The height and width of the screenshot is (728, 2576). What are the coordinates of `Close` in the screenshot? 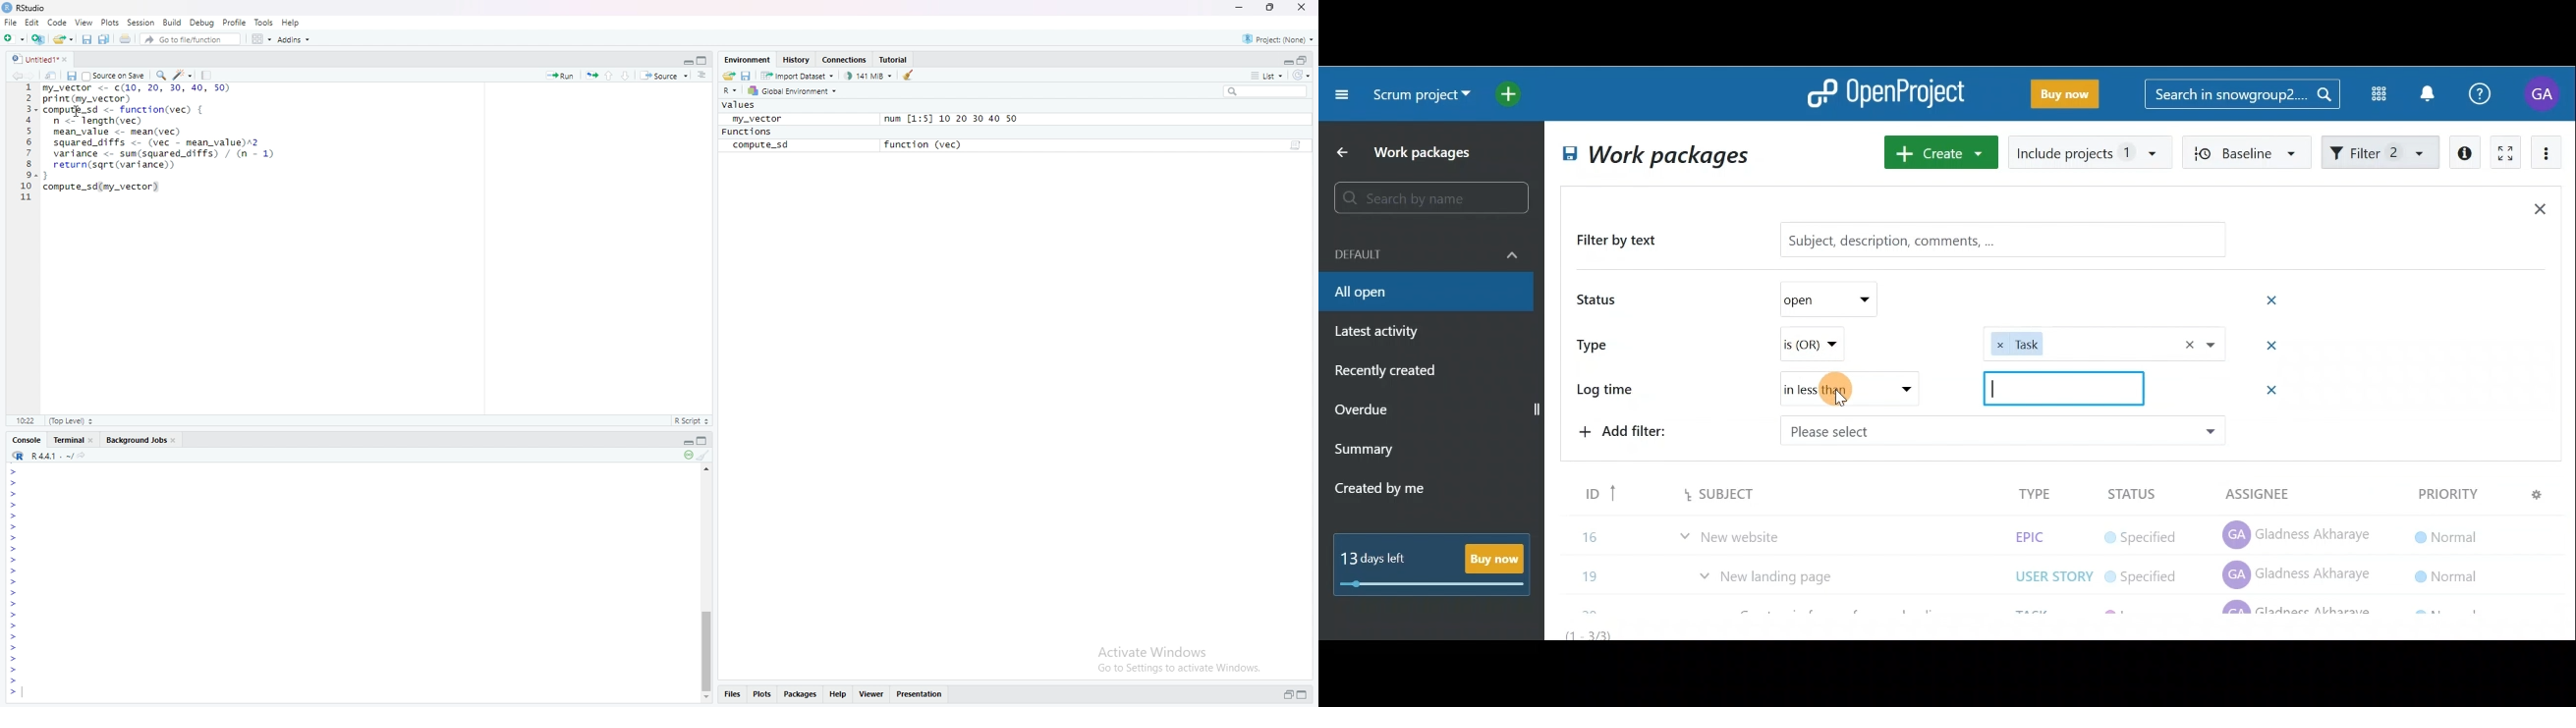 It's located at (69, 60).